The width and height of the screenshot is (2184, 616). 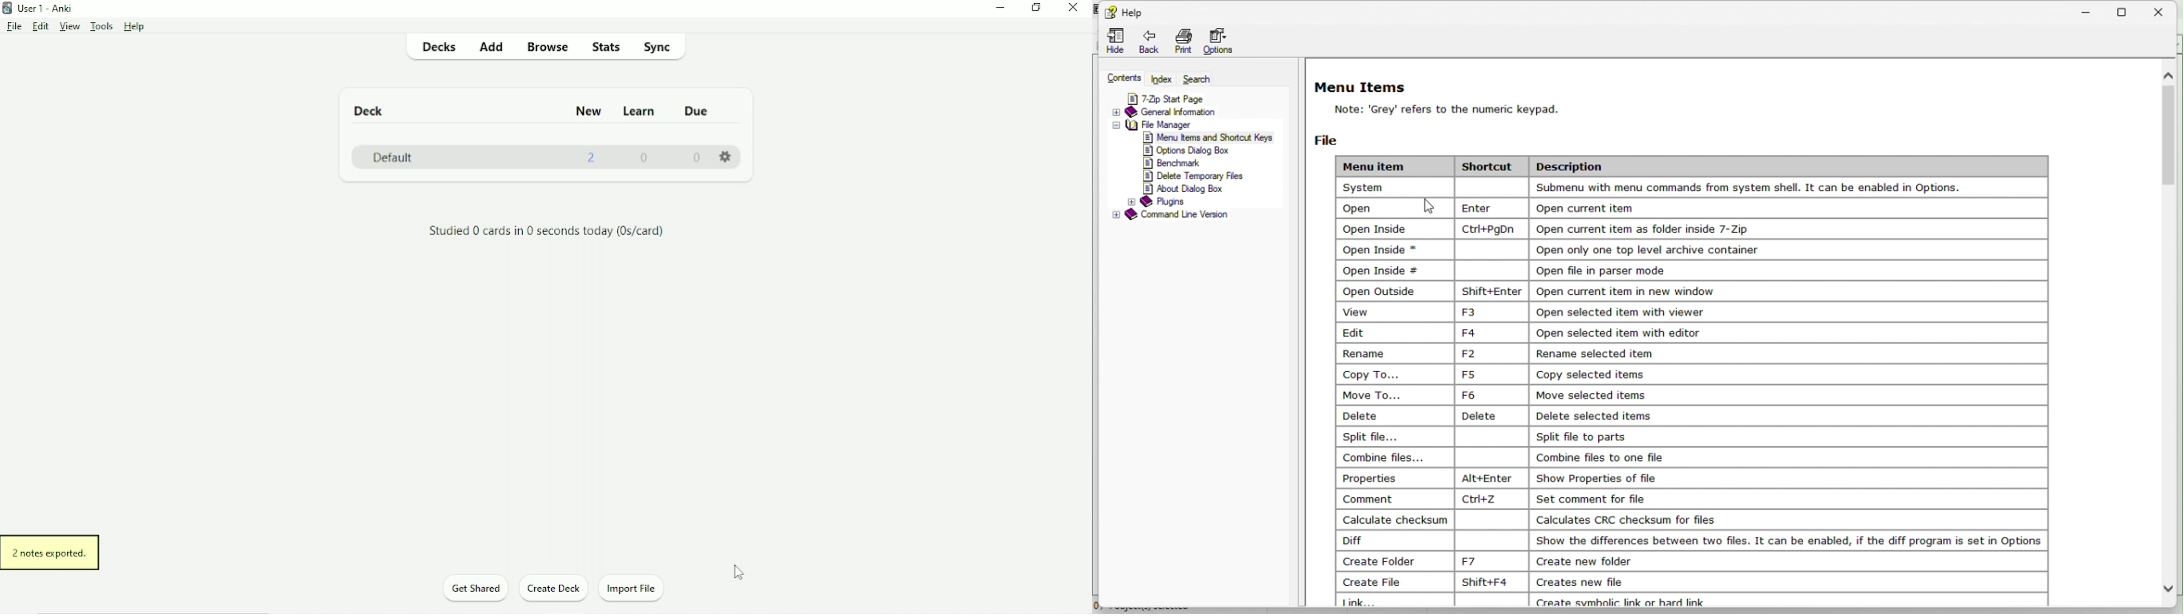 I want to click on Default, so click(x=393, y=159).